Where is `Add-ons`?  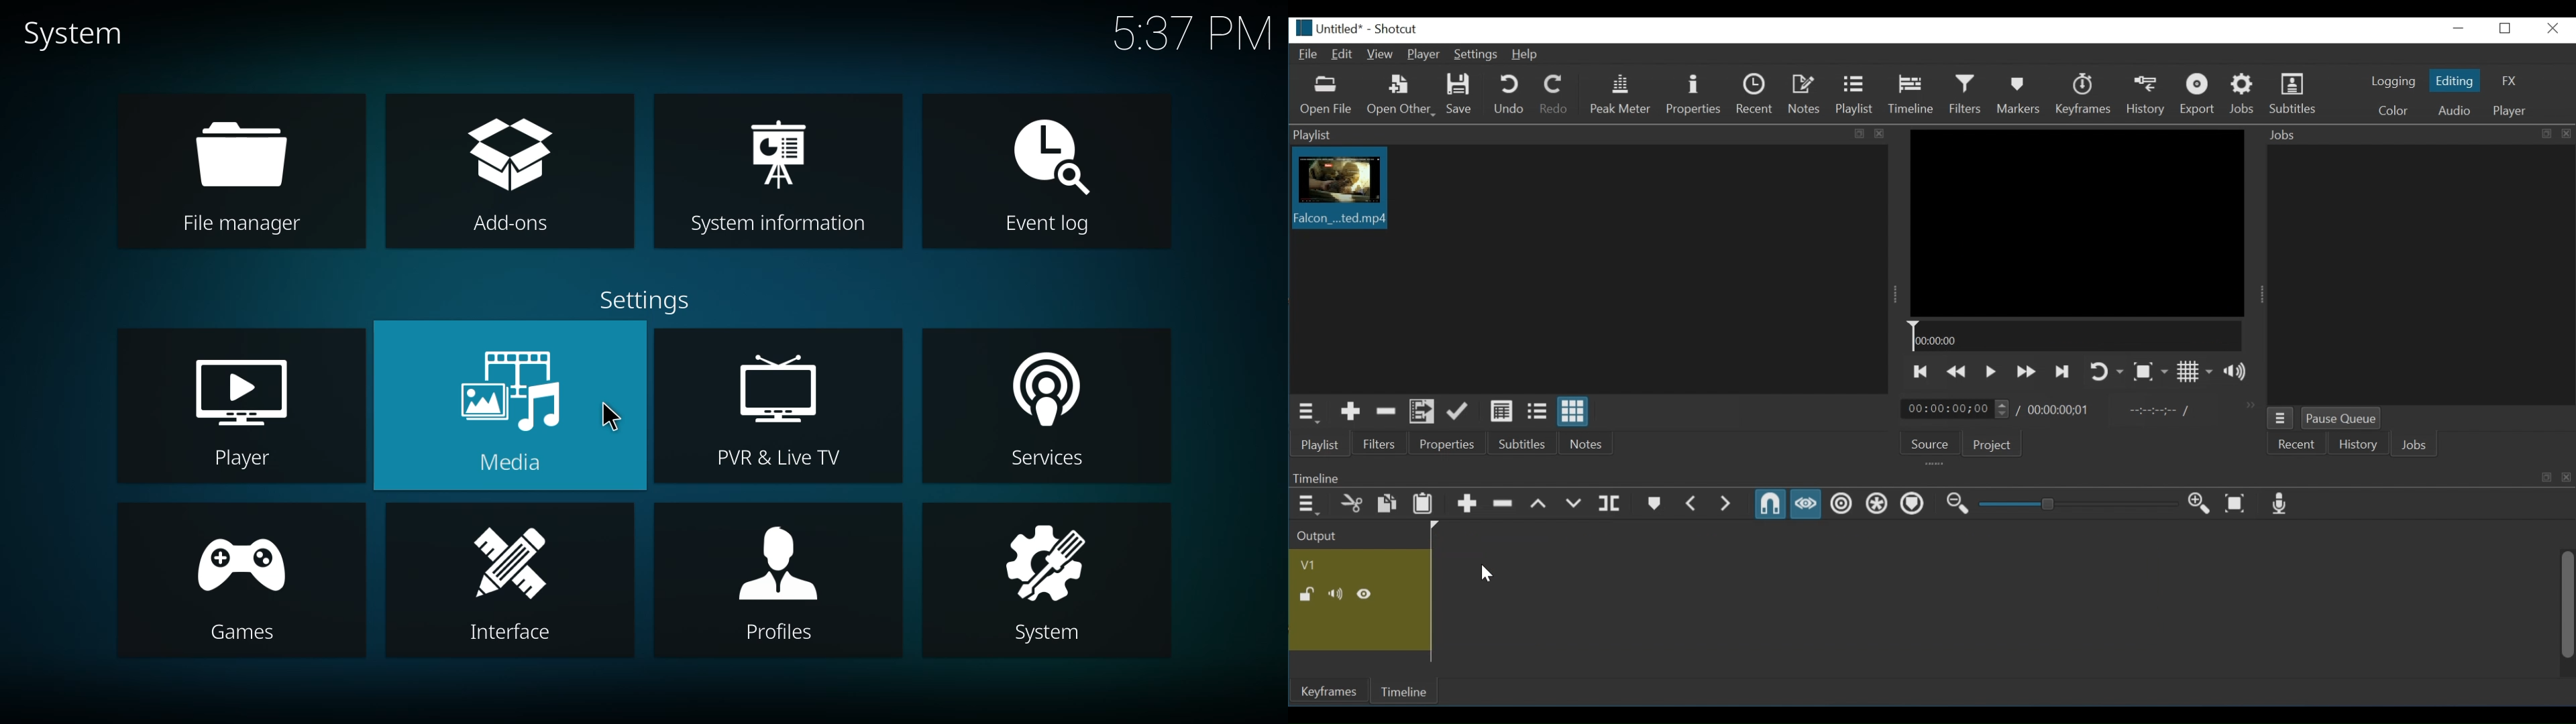
Add-ons is located at coordinates (502, 225).